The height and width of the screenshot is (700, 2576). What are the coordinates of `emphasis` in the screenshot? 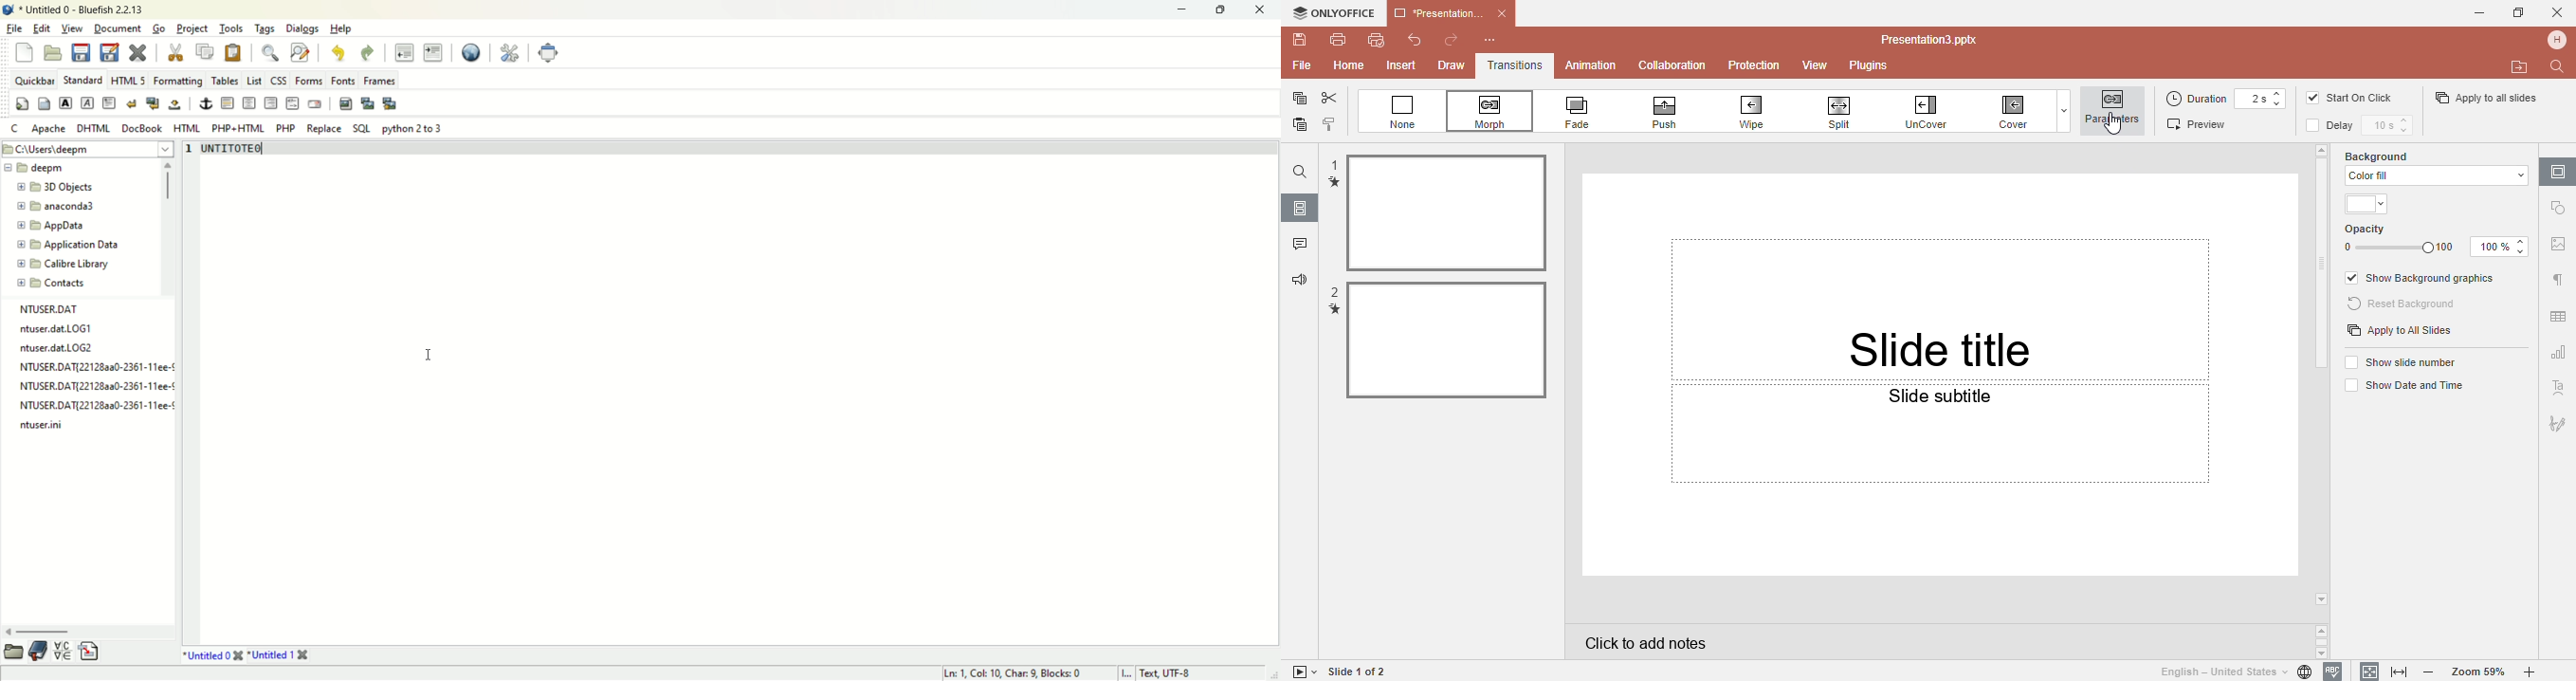 It's located at (85, 103).